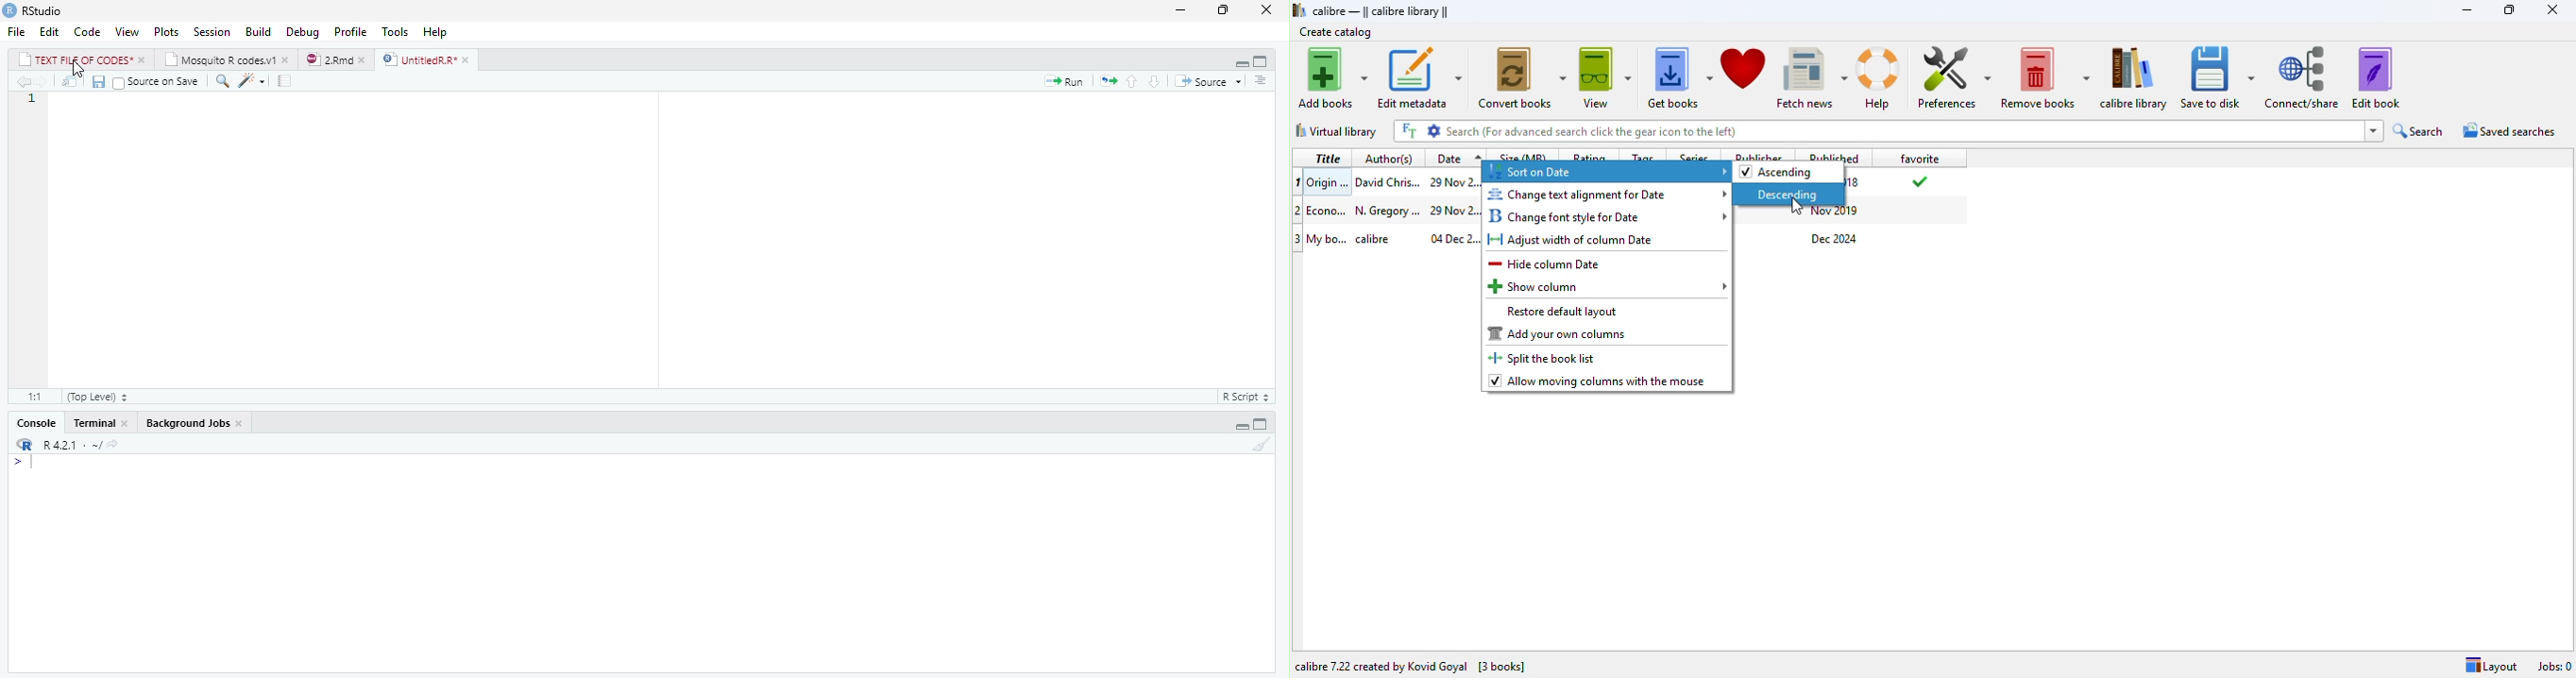 Image resolution: width=2576 pixels, height=700 pixels. What do you see at coordinates (1954, 77) in the screenshot?
I see `preferences` at bounding box center [1954, 77].